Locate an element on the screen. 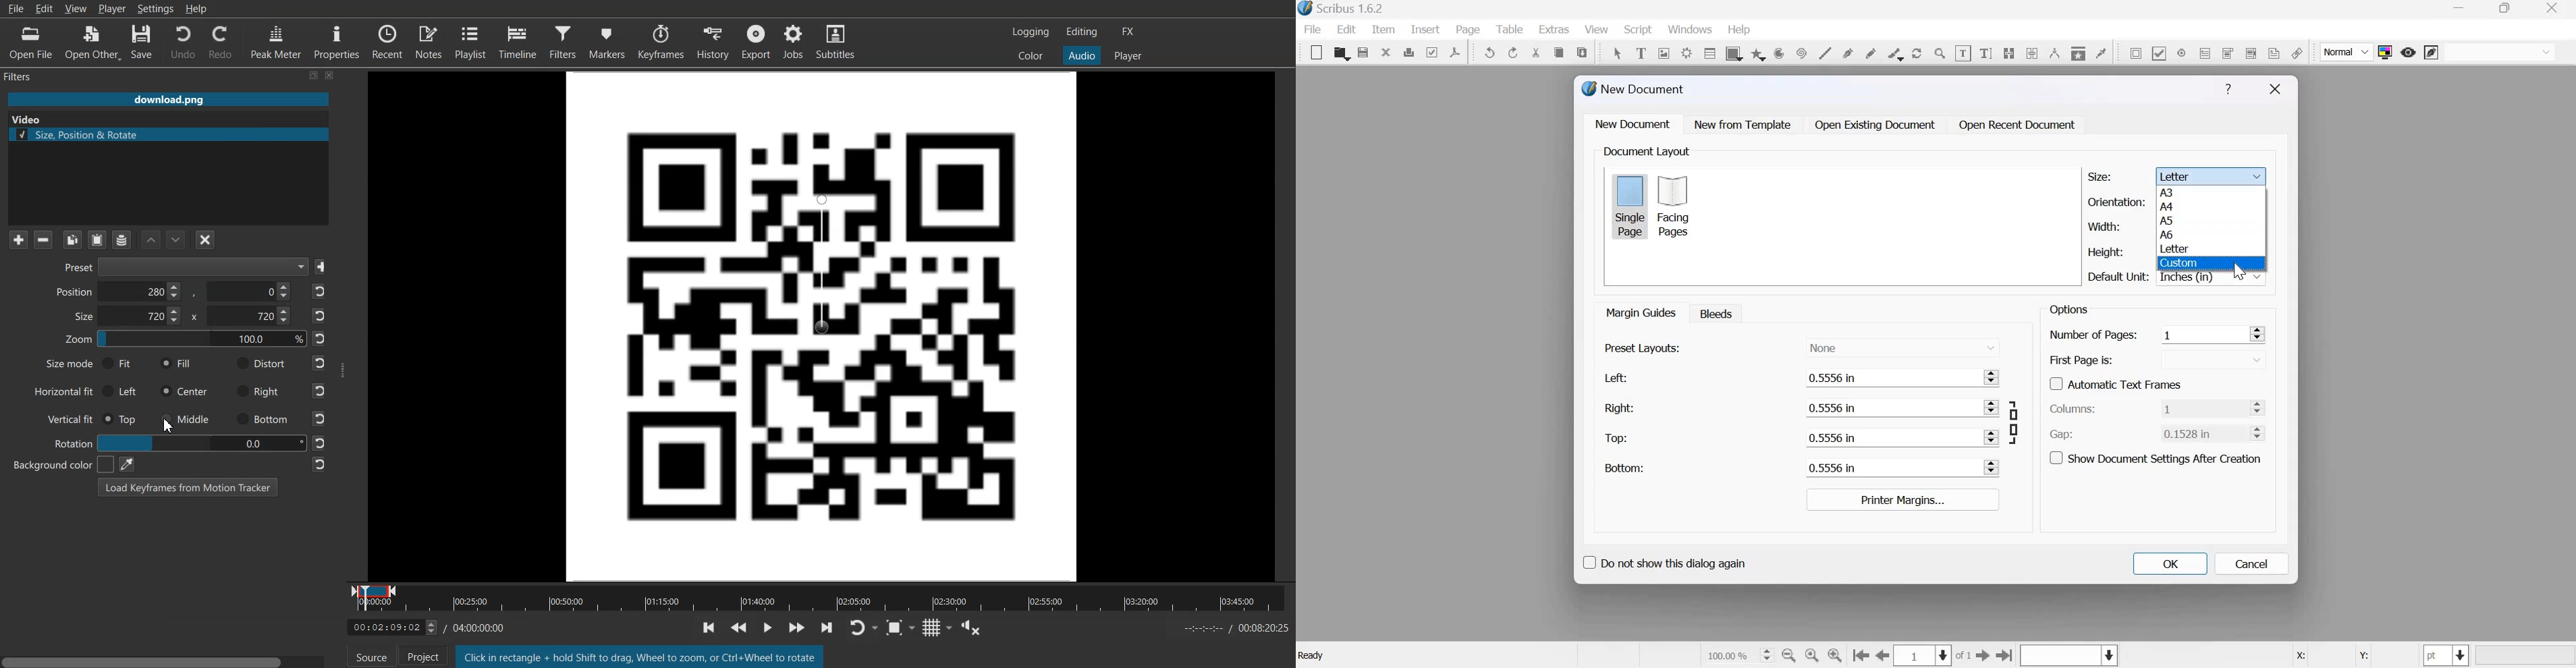 The width and height of the screenshot is (2576, 672). Printer margins is located at coordinates (1901, 499).